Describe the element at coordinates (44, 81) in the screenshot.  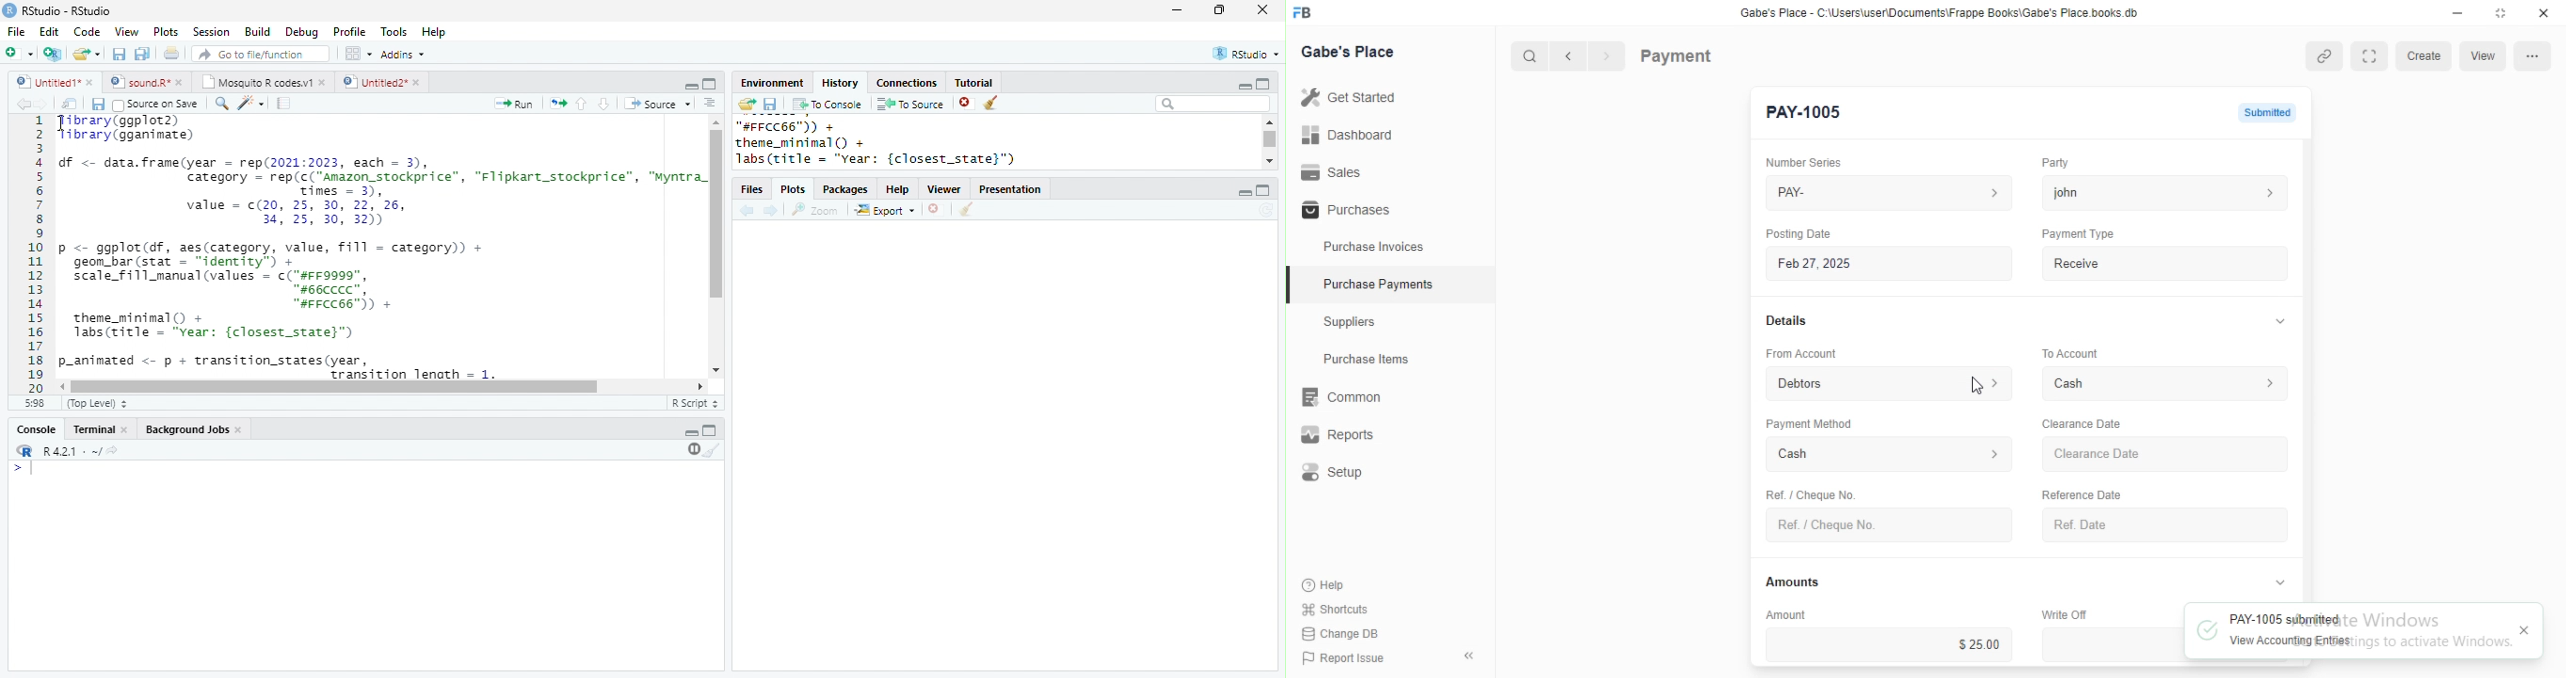
I see `Untitled1` at that location.